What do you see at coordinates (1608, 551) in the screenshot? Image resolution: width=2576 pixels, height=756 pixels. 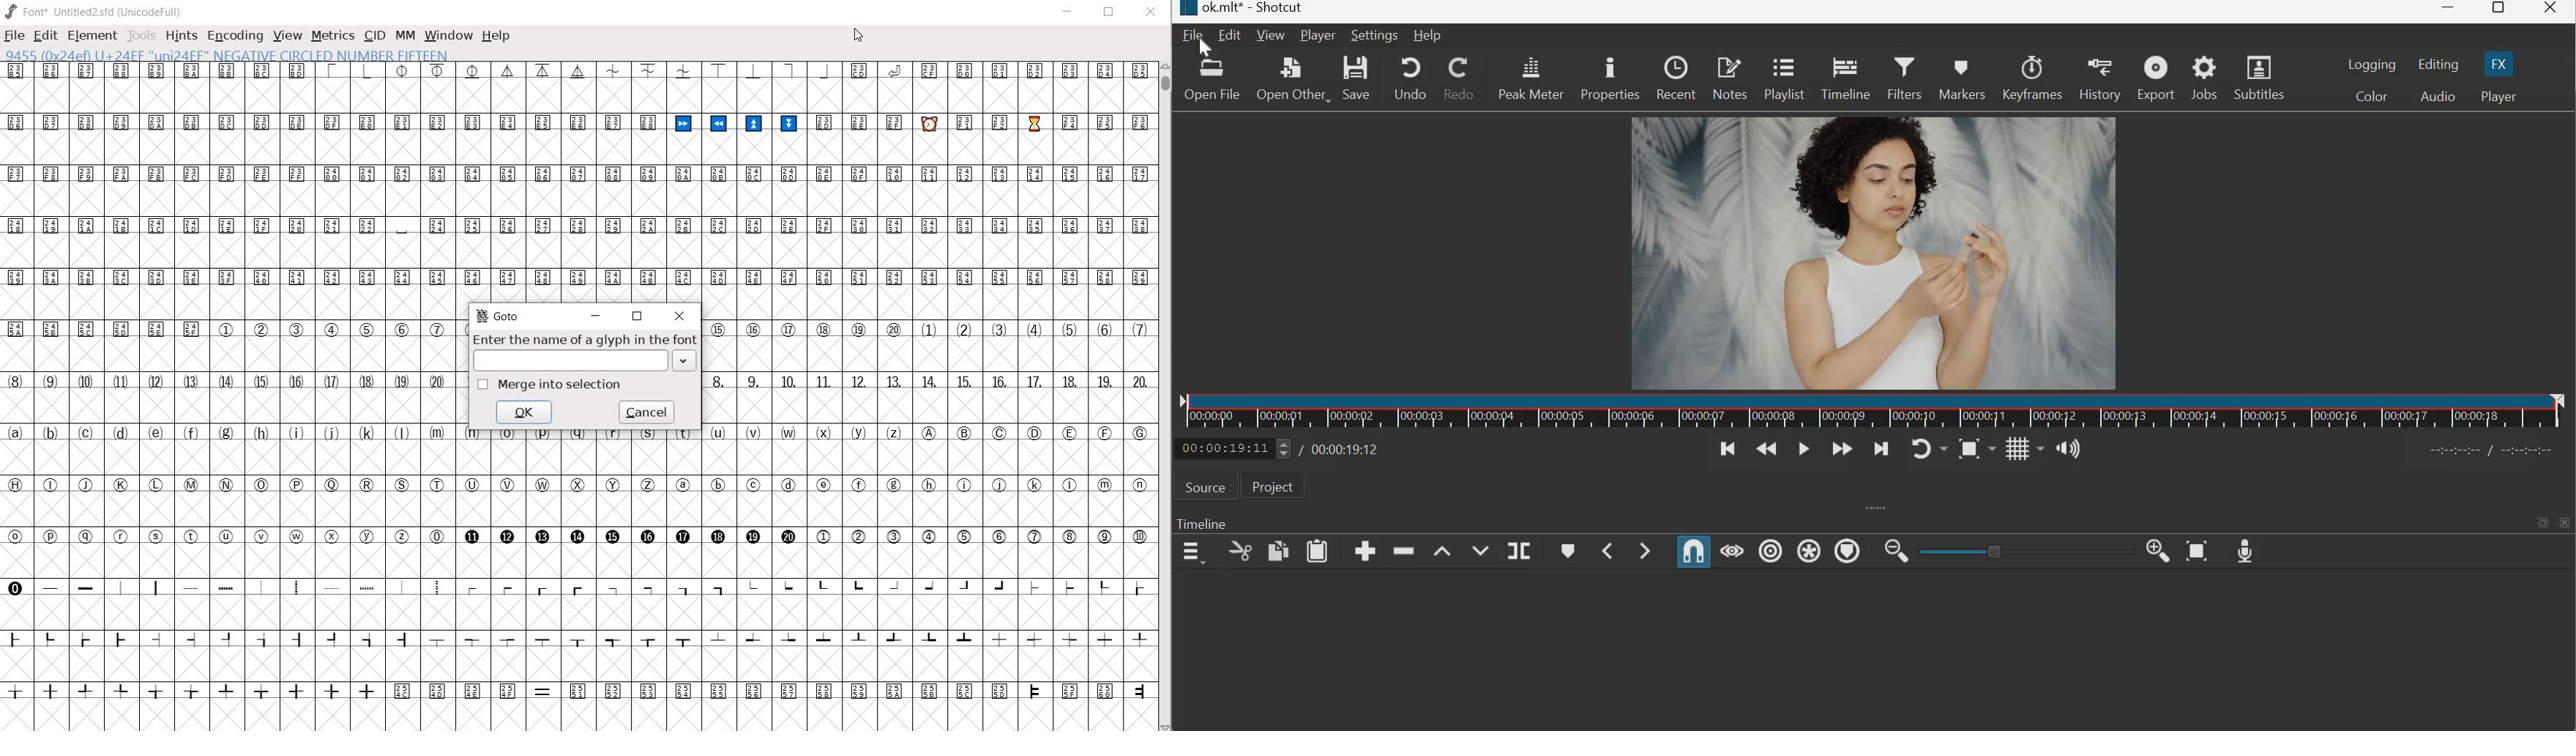 I see `Previous Marker` at bounding box center [1608, 551].